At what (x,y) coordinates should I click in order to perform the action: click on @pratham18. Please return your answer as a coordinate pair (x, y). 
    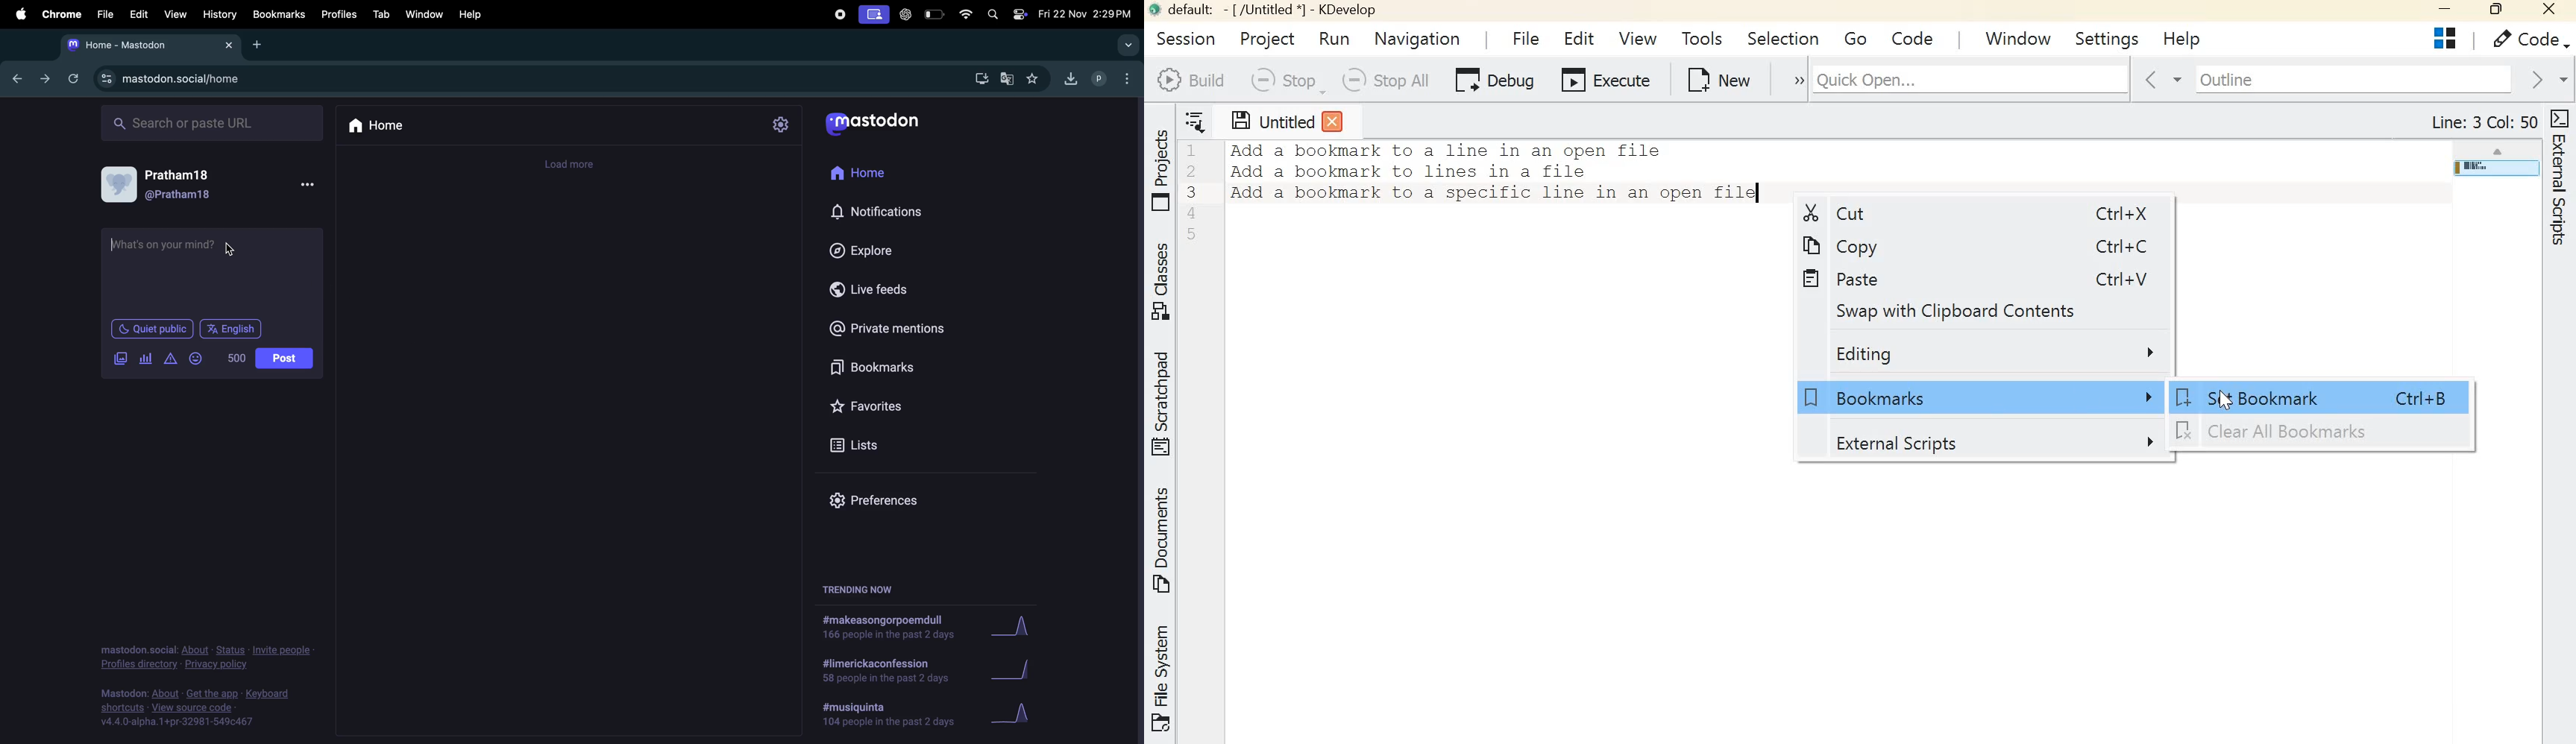
    Looking at the image, I should click on (182, 196).